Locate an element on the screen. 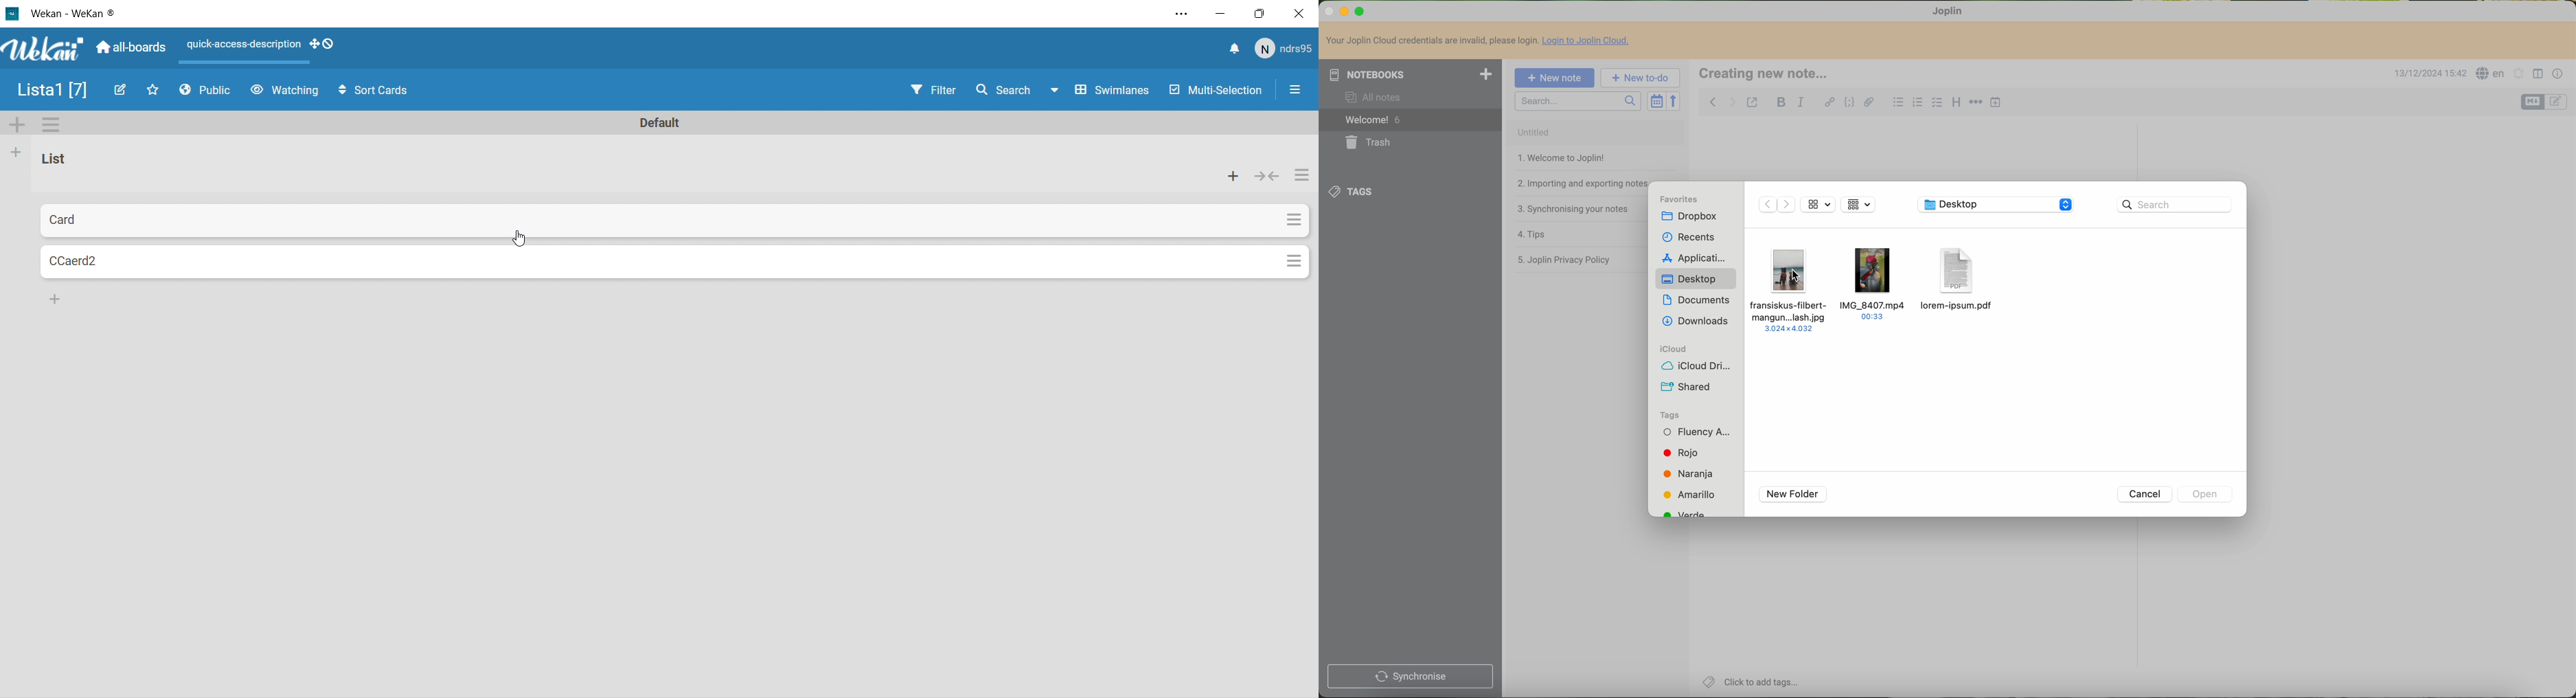  untitled note is located at coordinates (1594, 132).